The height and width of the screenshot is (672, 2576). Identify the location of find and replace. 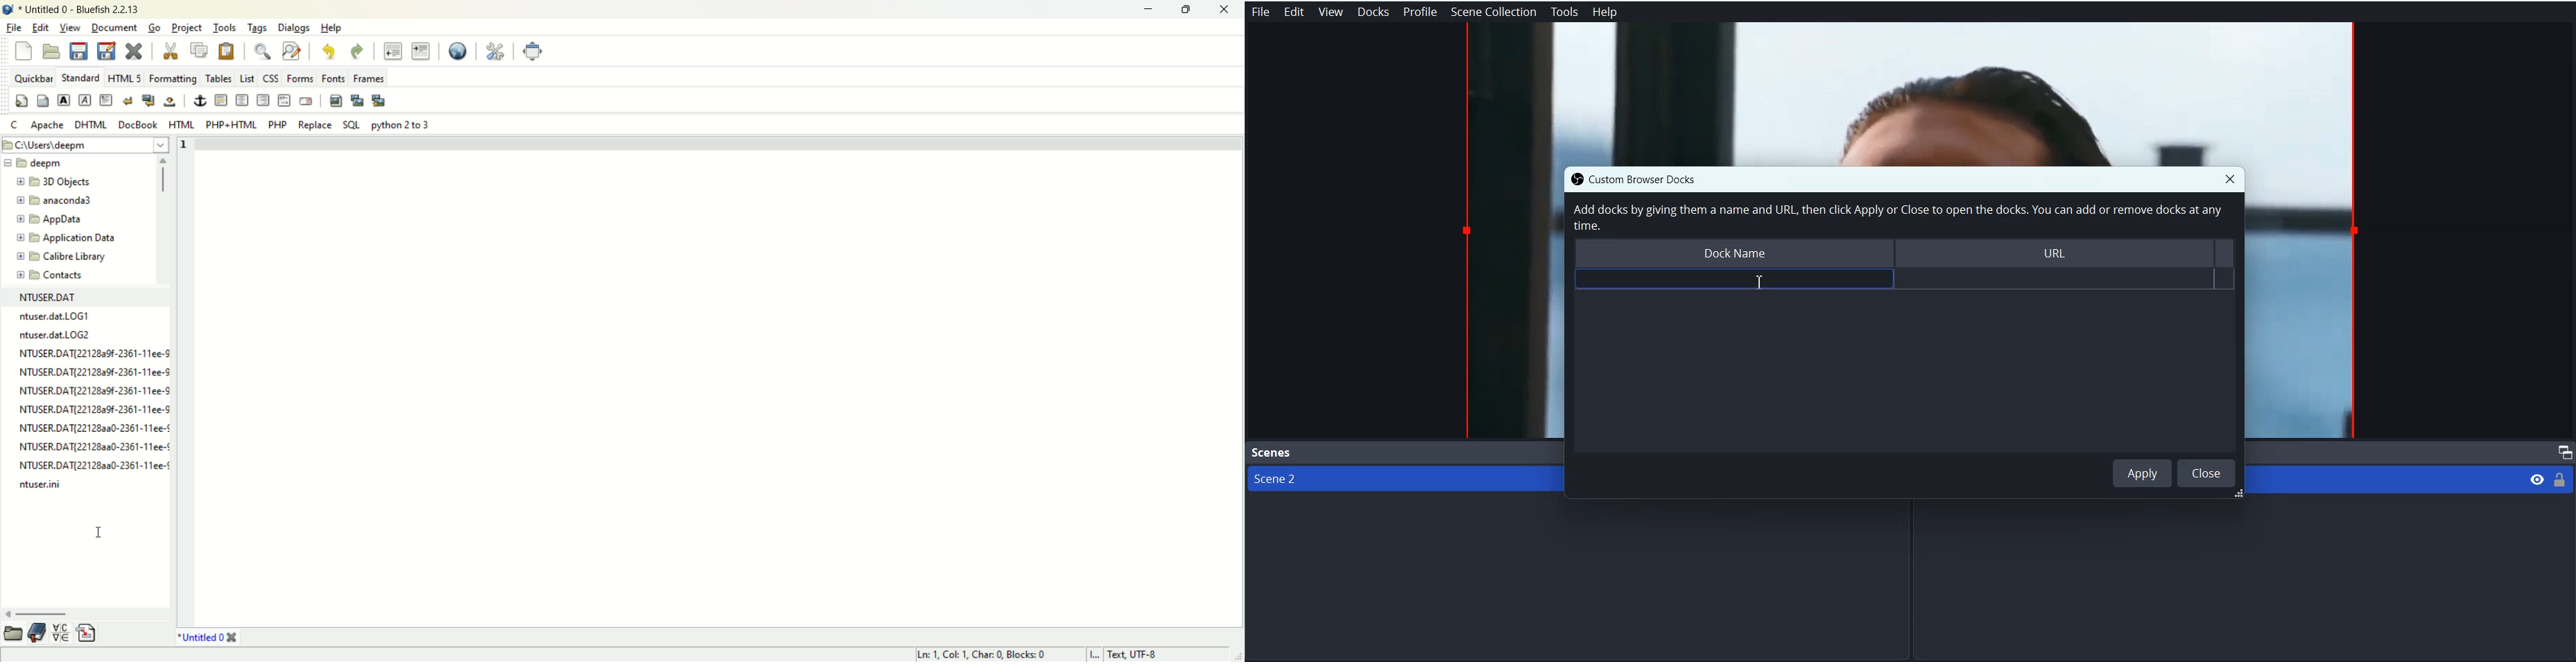
(292, 53).